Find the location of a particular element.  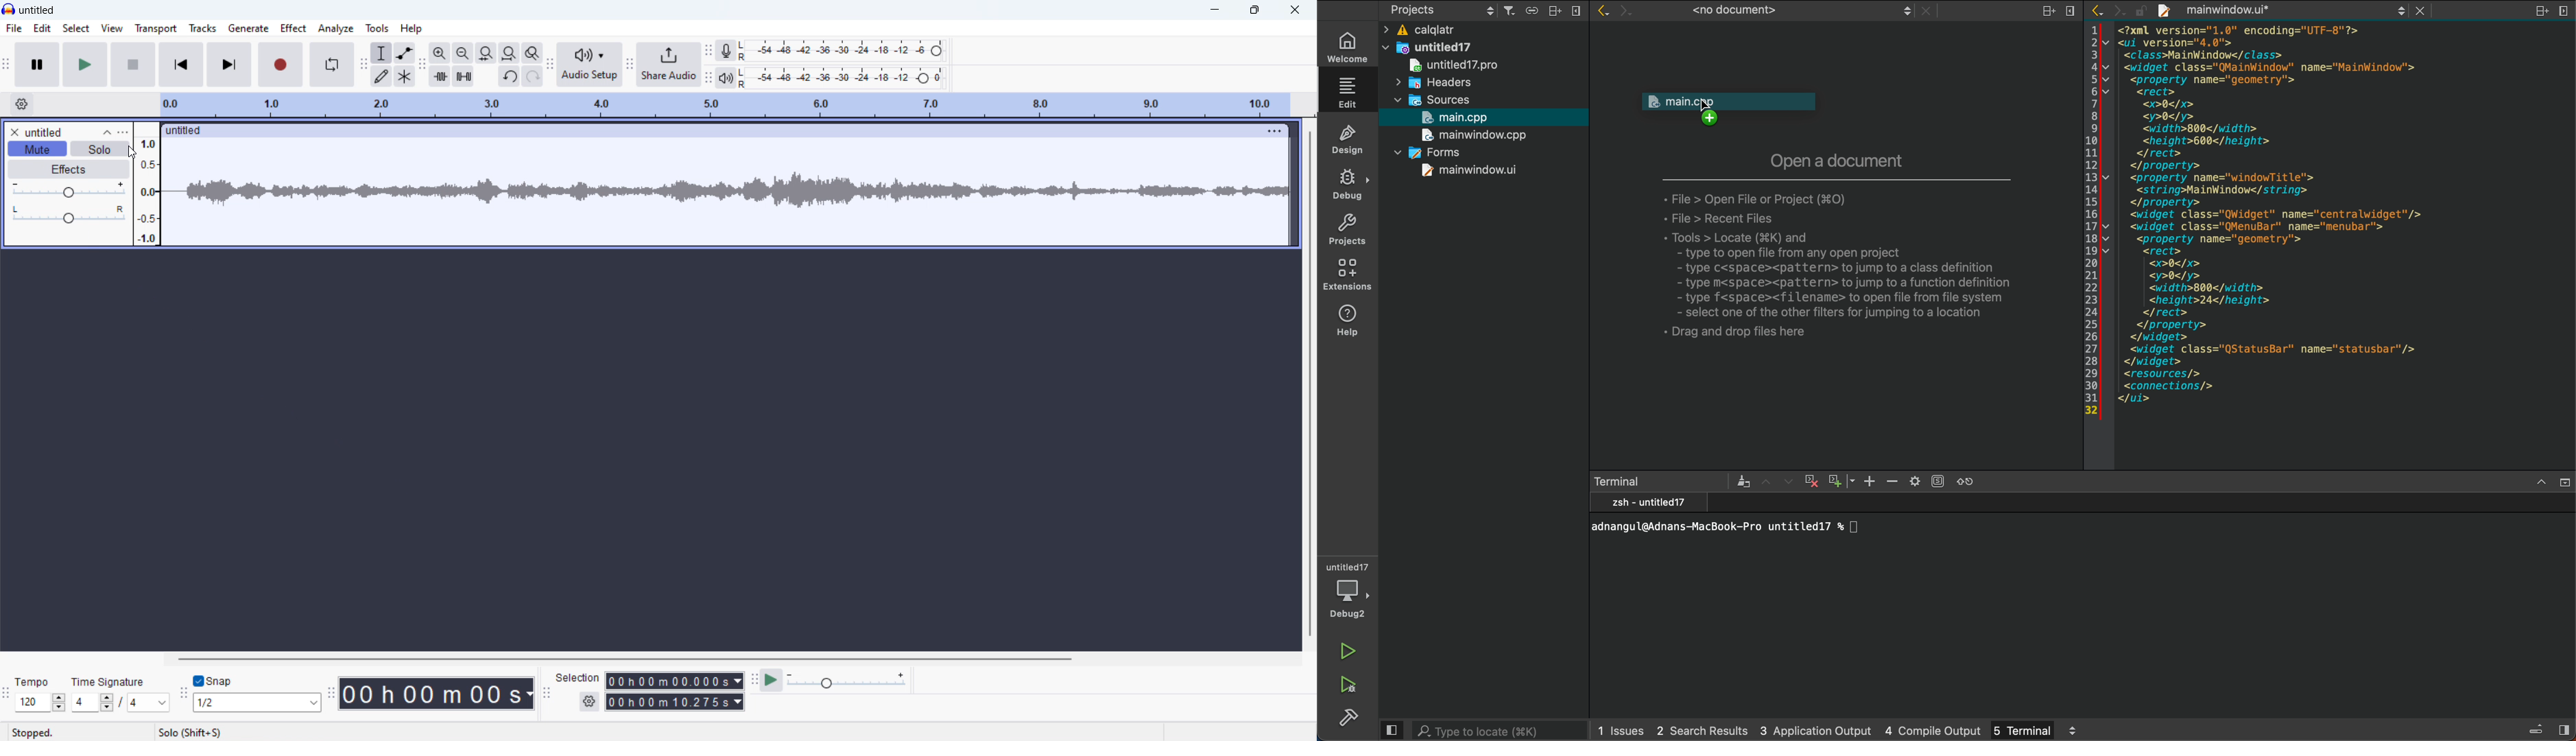

setting is located at coordinates (1926, 481).